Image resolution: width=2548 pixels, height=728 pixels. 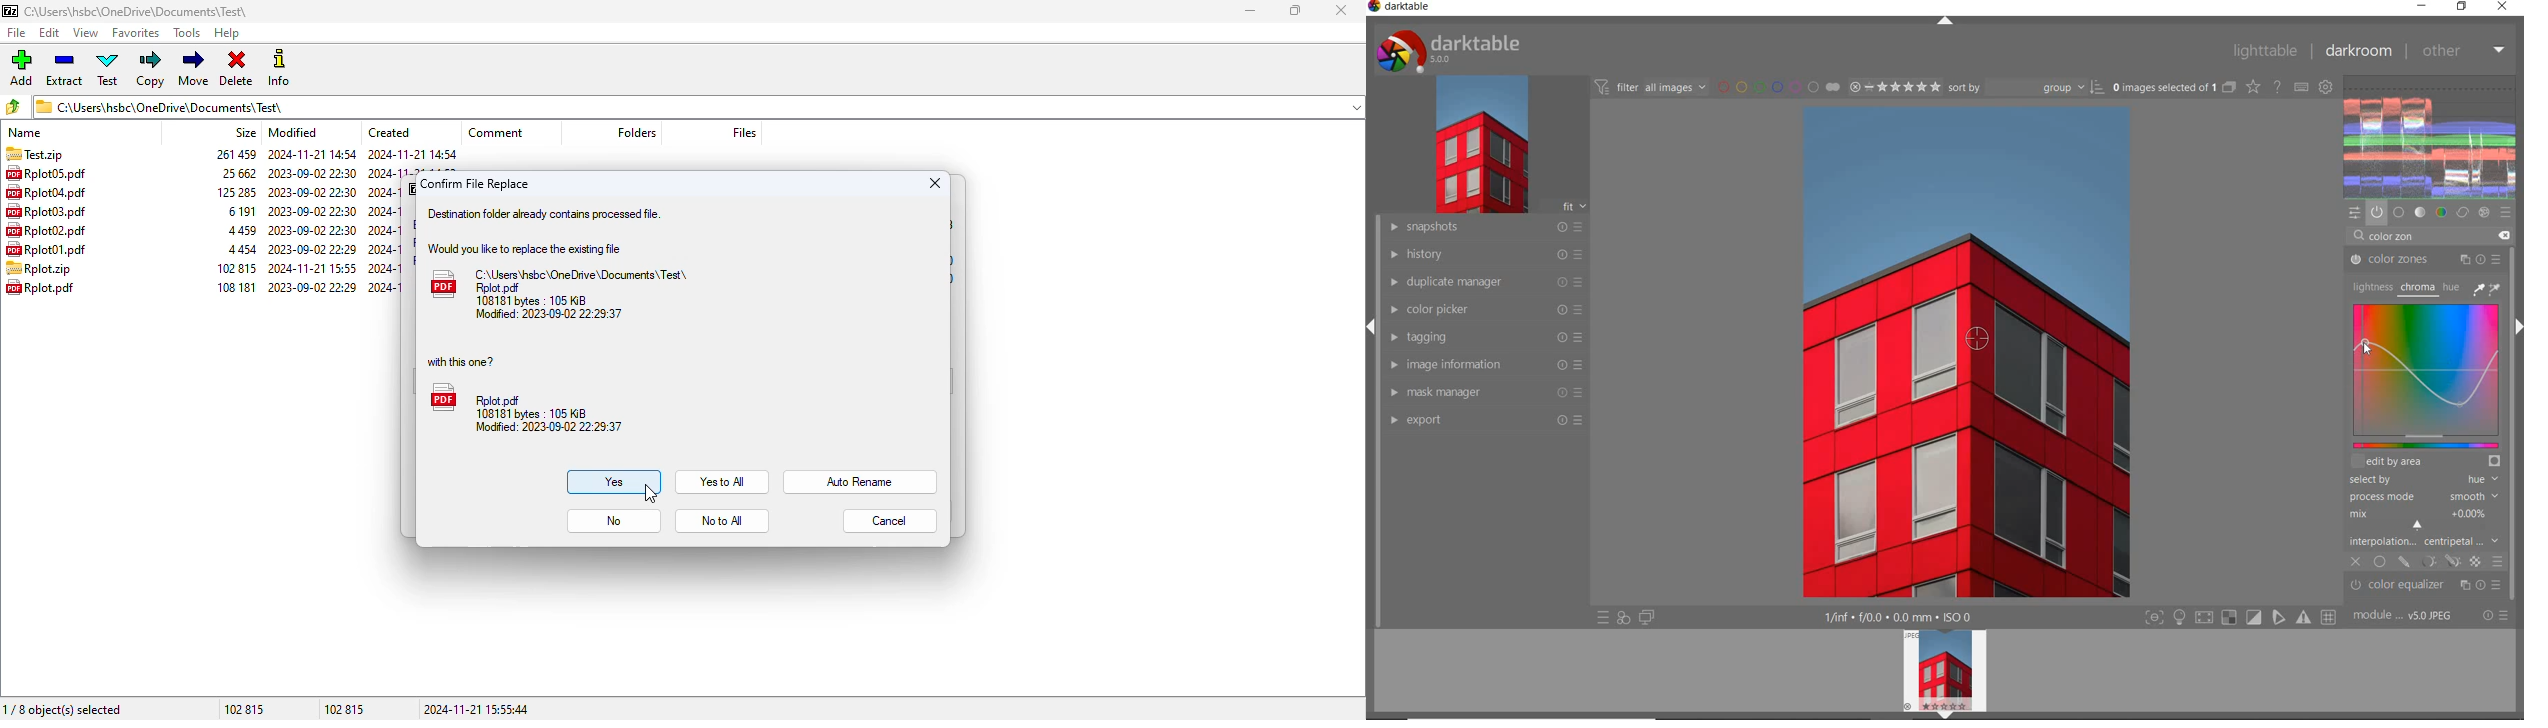 I want to click on extract, so click(x=64, y=67).